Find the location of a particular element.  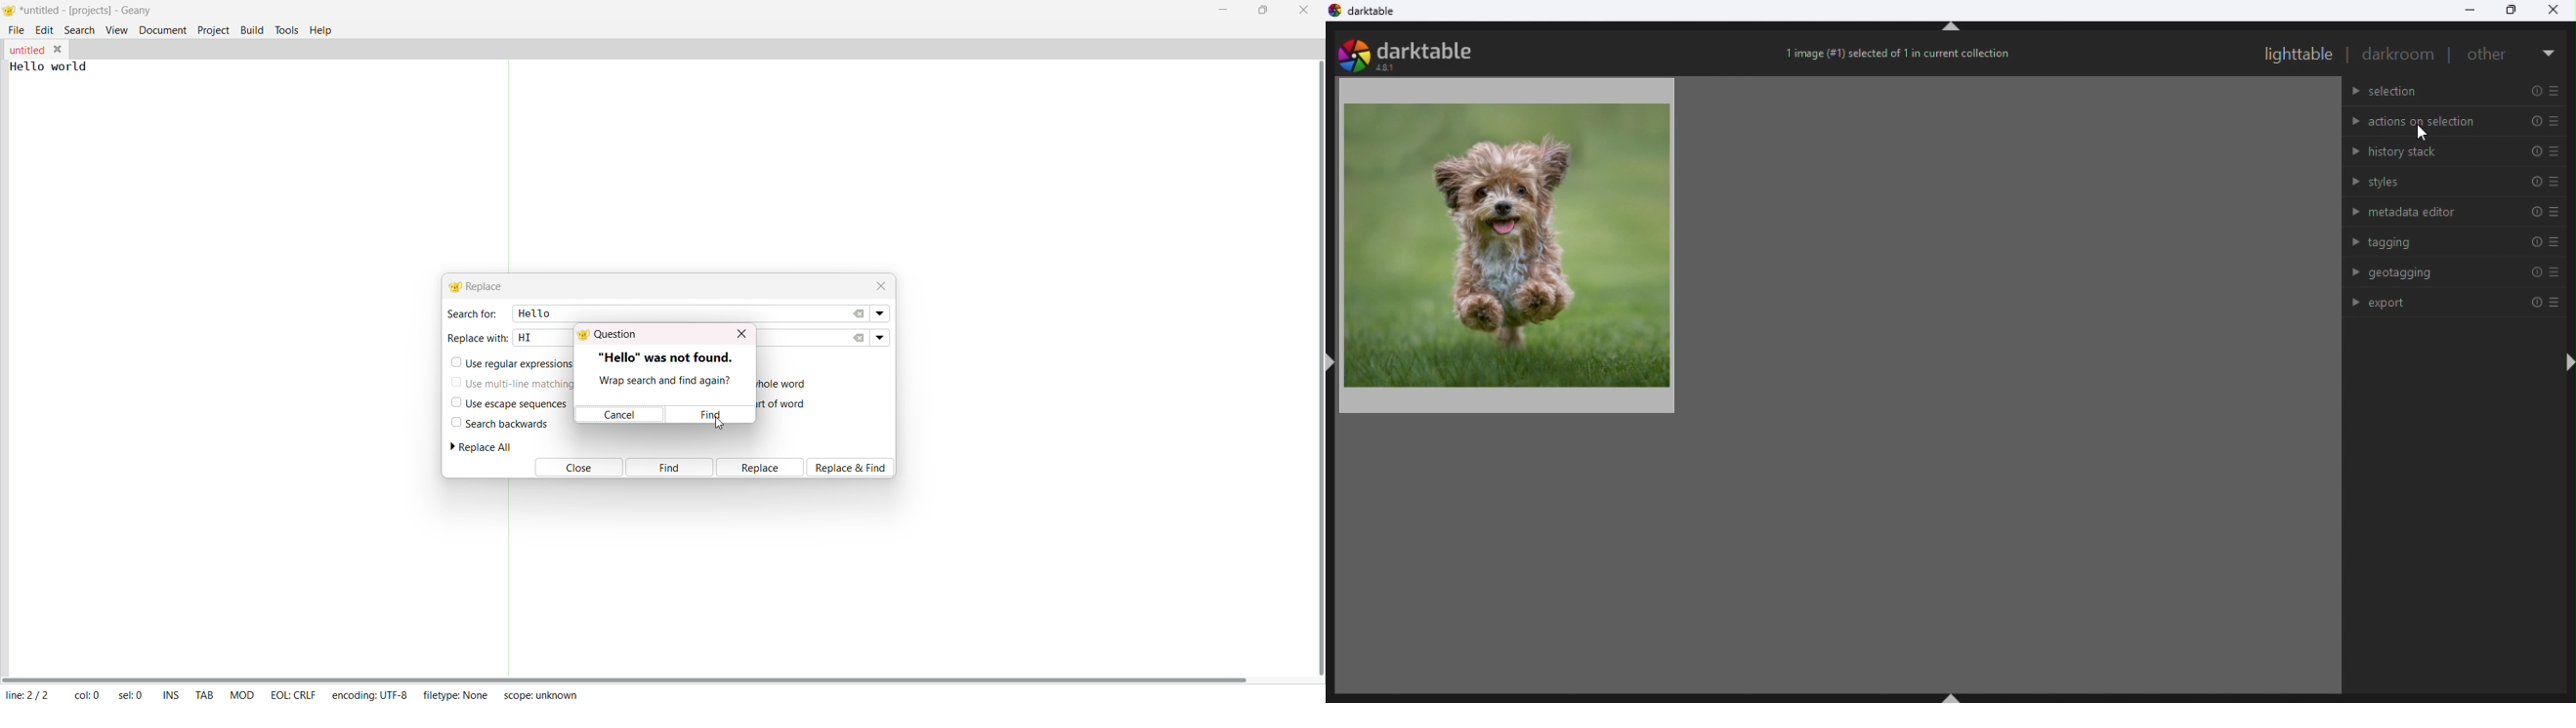

clear replace is located at coordinates (859, 338).